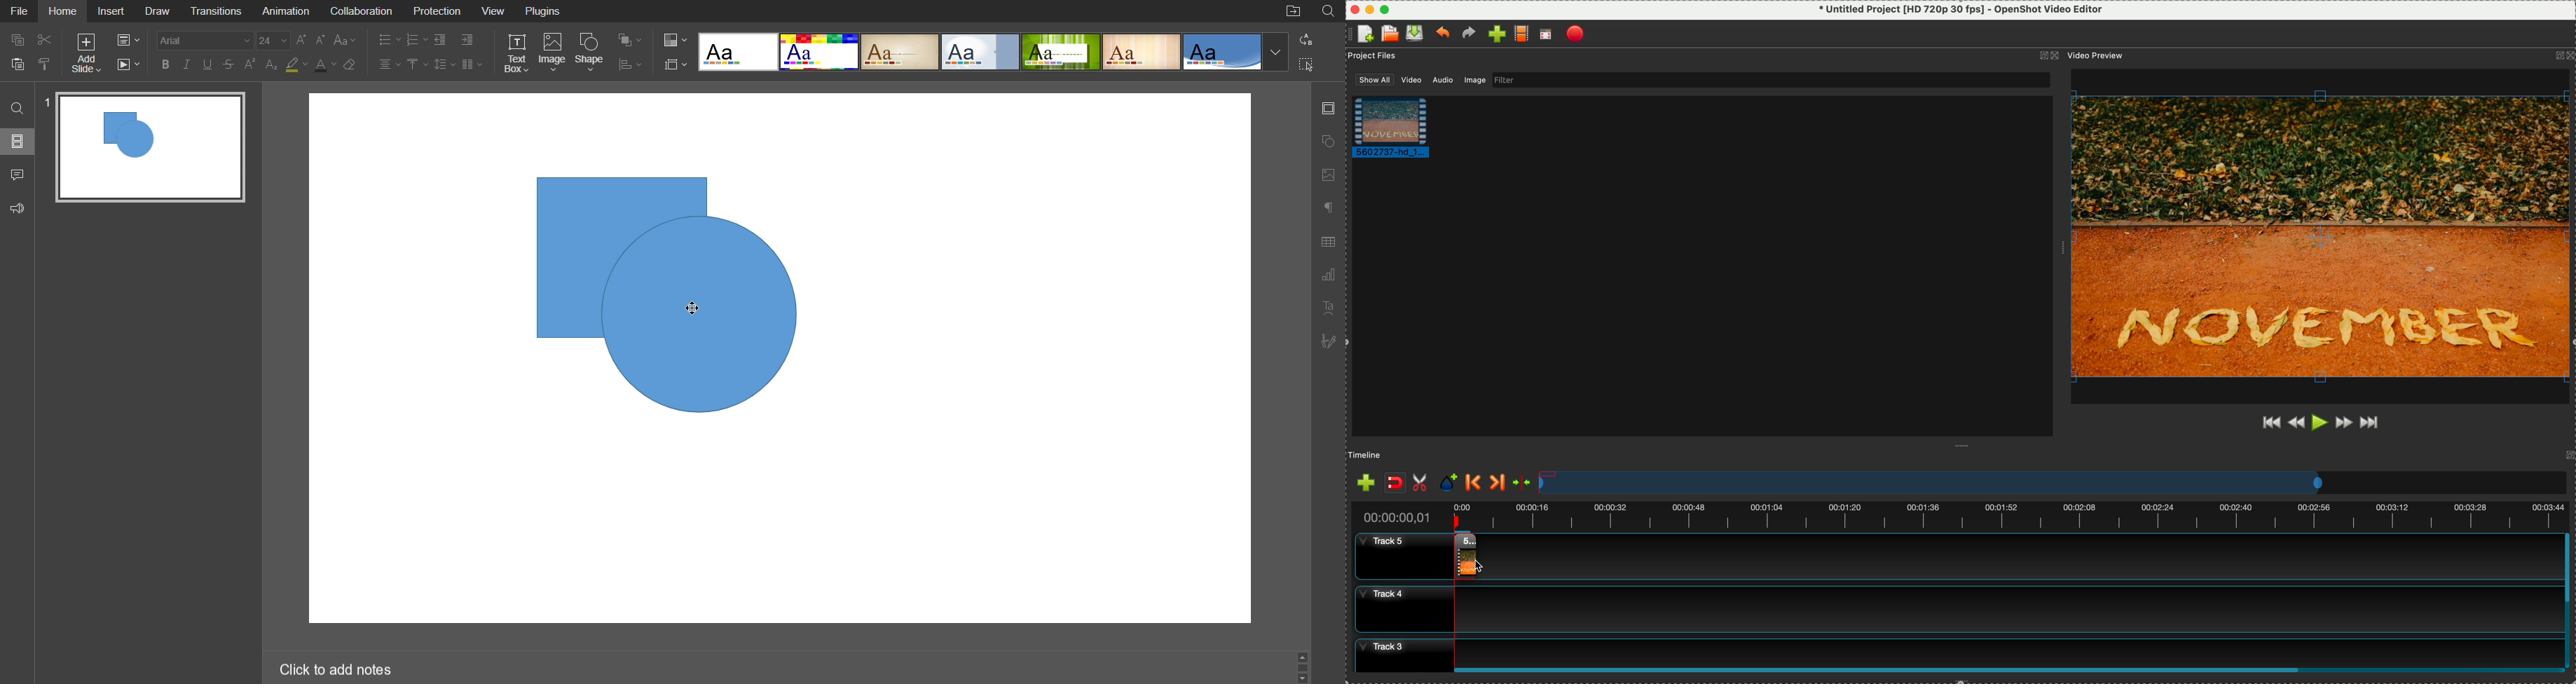 This screenshot has width=2576, height=700. What do you see at coordinates (900, 51) in the screenshot?
I see `Classic` at bounding box center [900, 51].